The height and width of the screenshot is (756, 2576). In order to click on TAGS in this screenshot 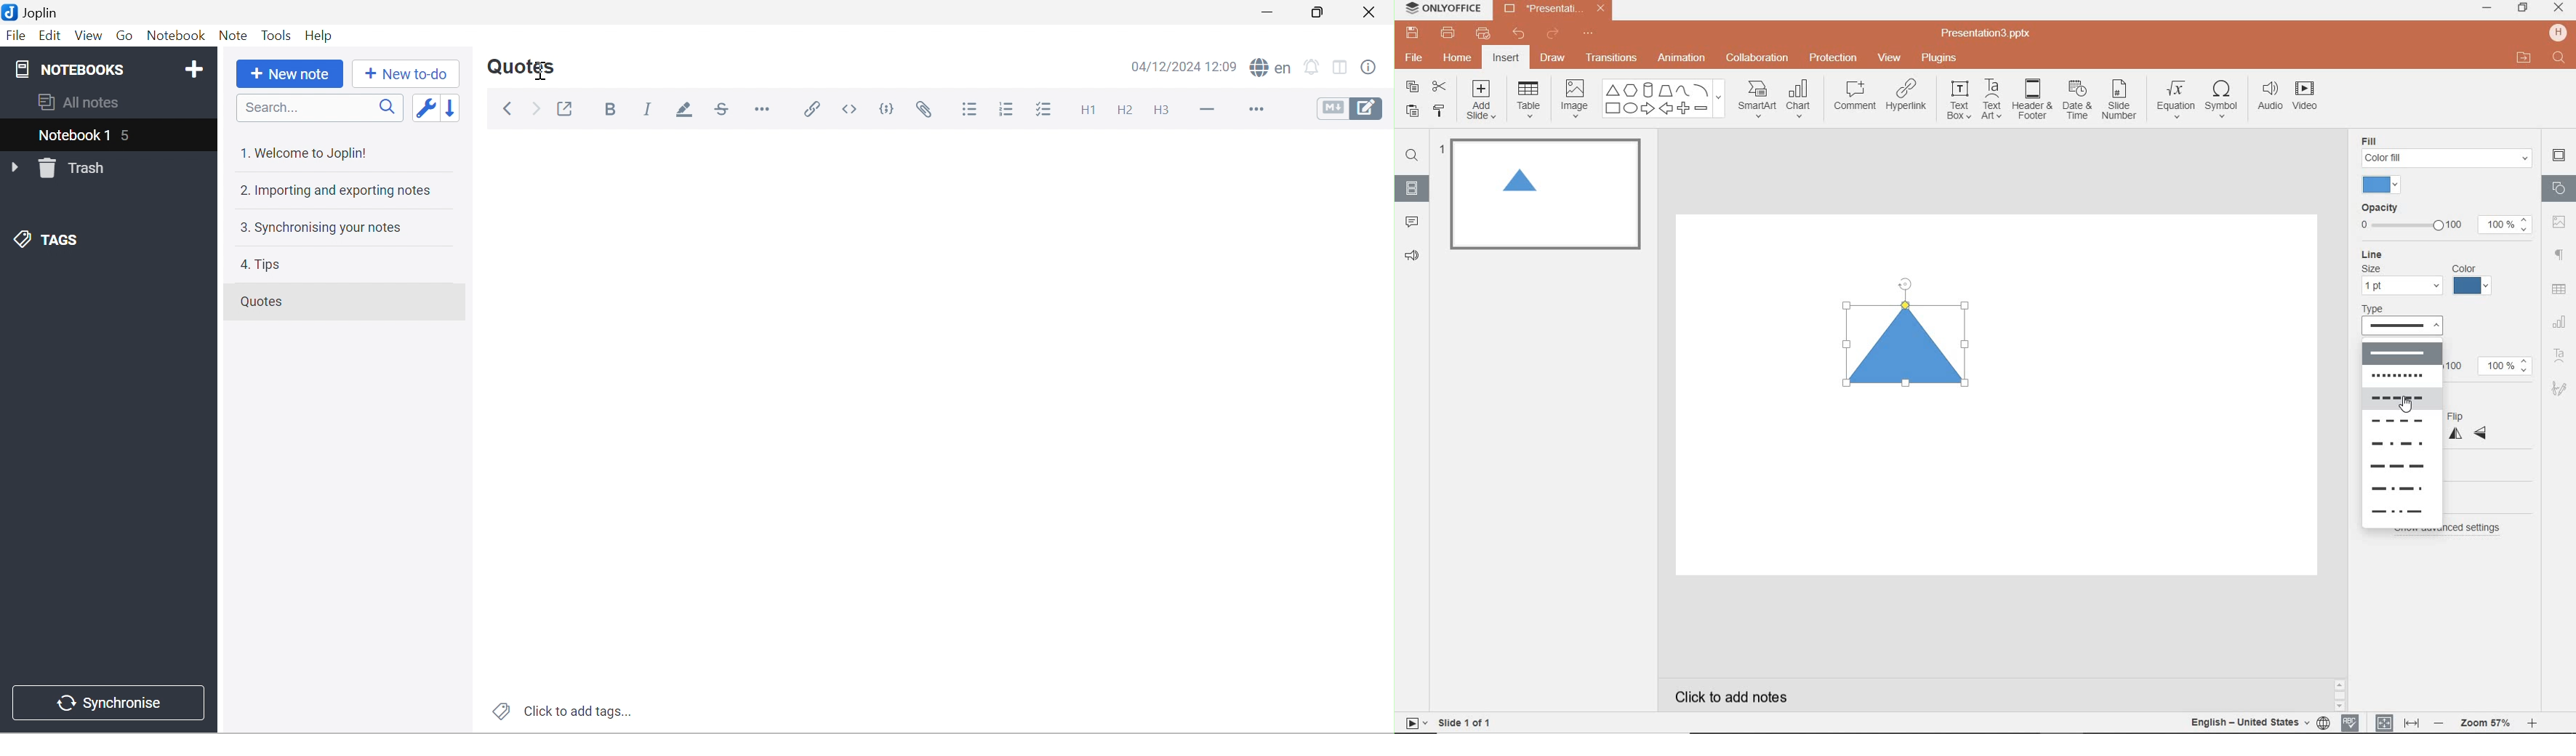, I will do `click(49, 239)`.